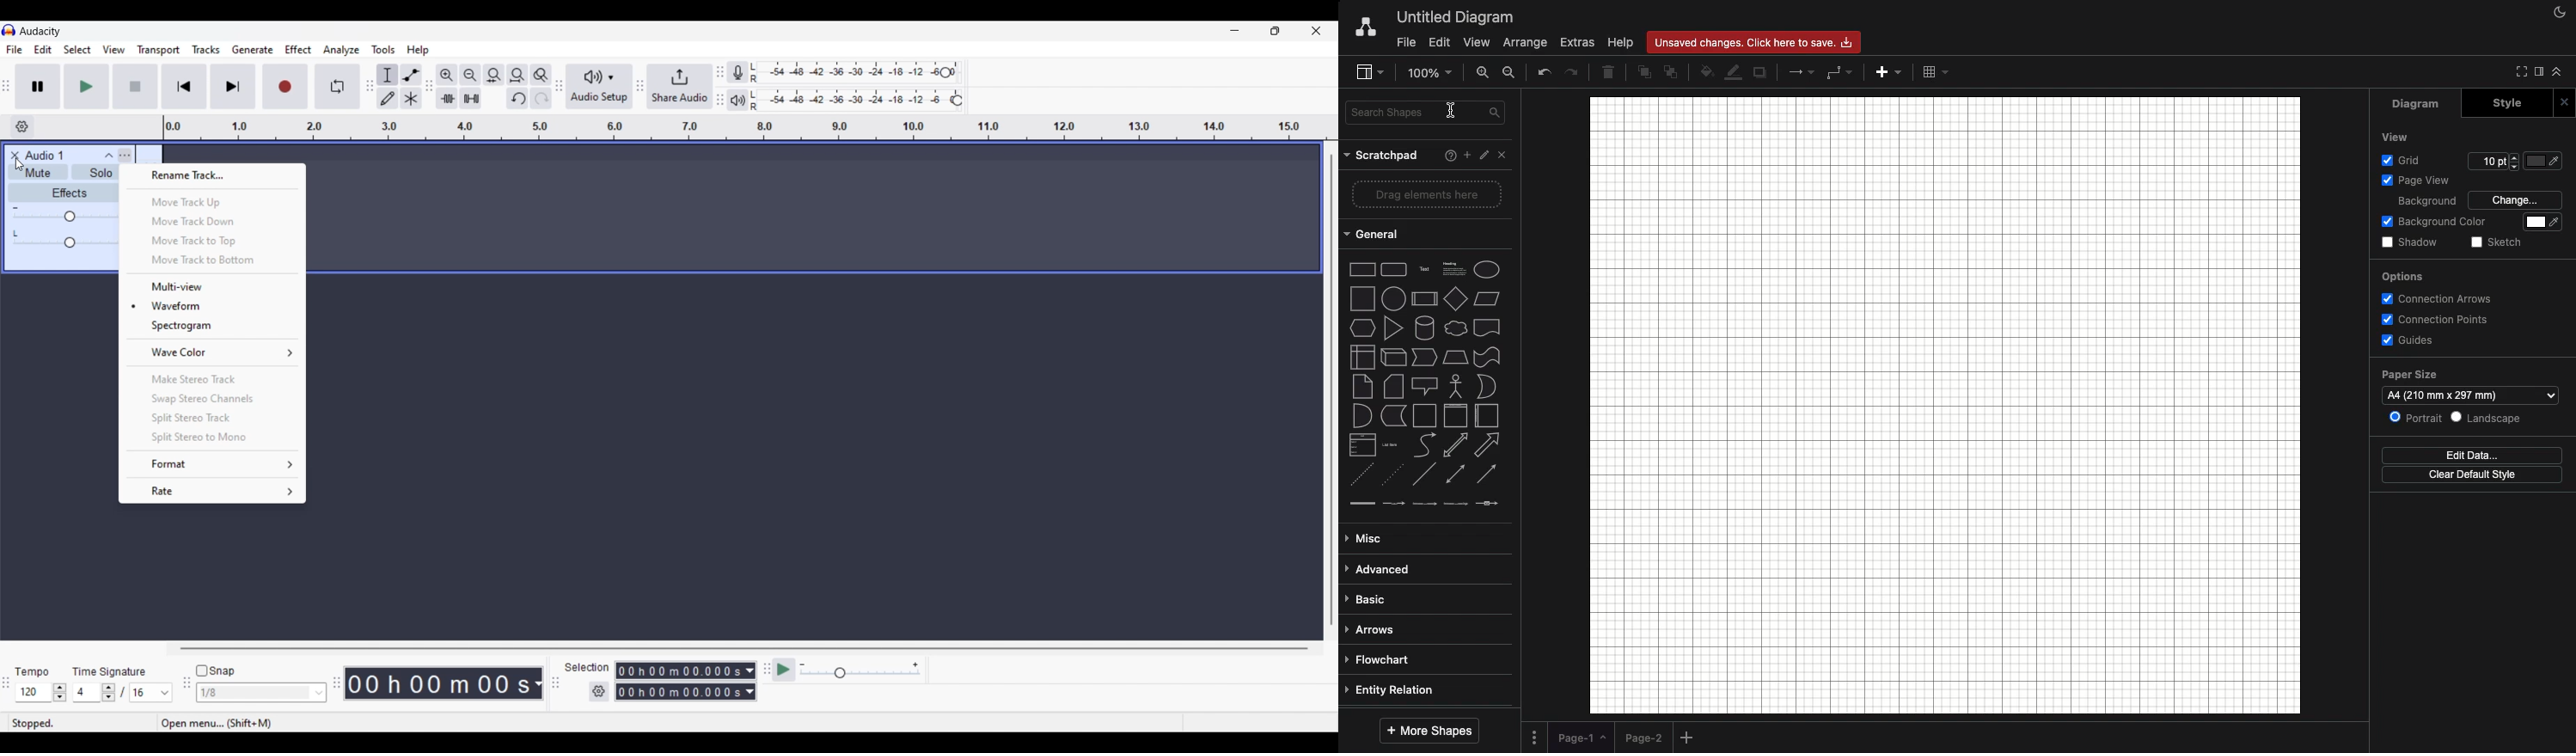 The image size is (2576, 756). What do you see at coordinates (1380, 570) in the screenshot?
I see `Advanced` at bounding box center [1380, 570].